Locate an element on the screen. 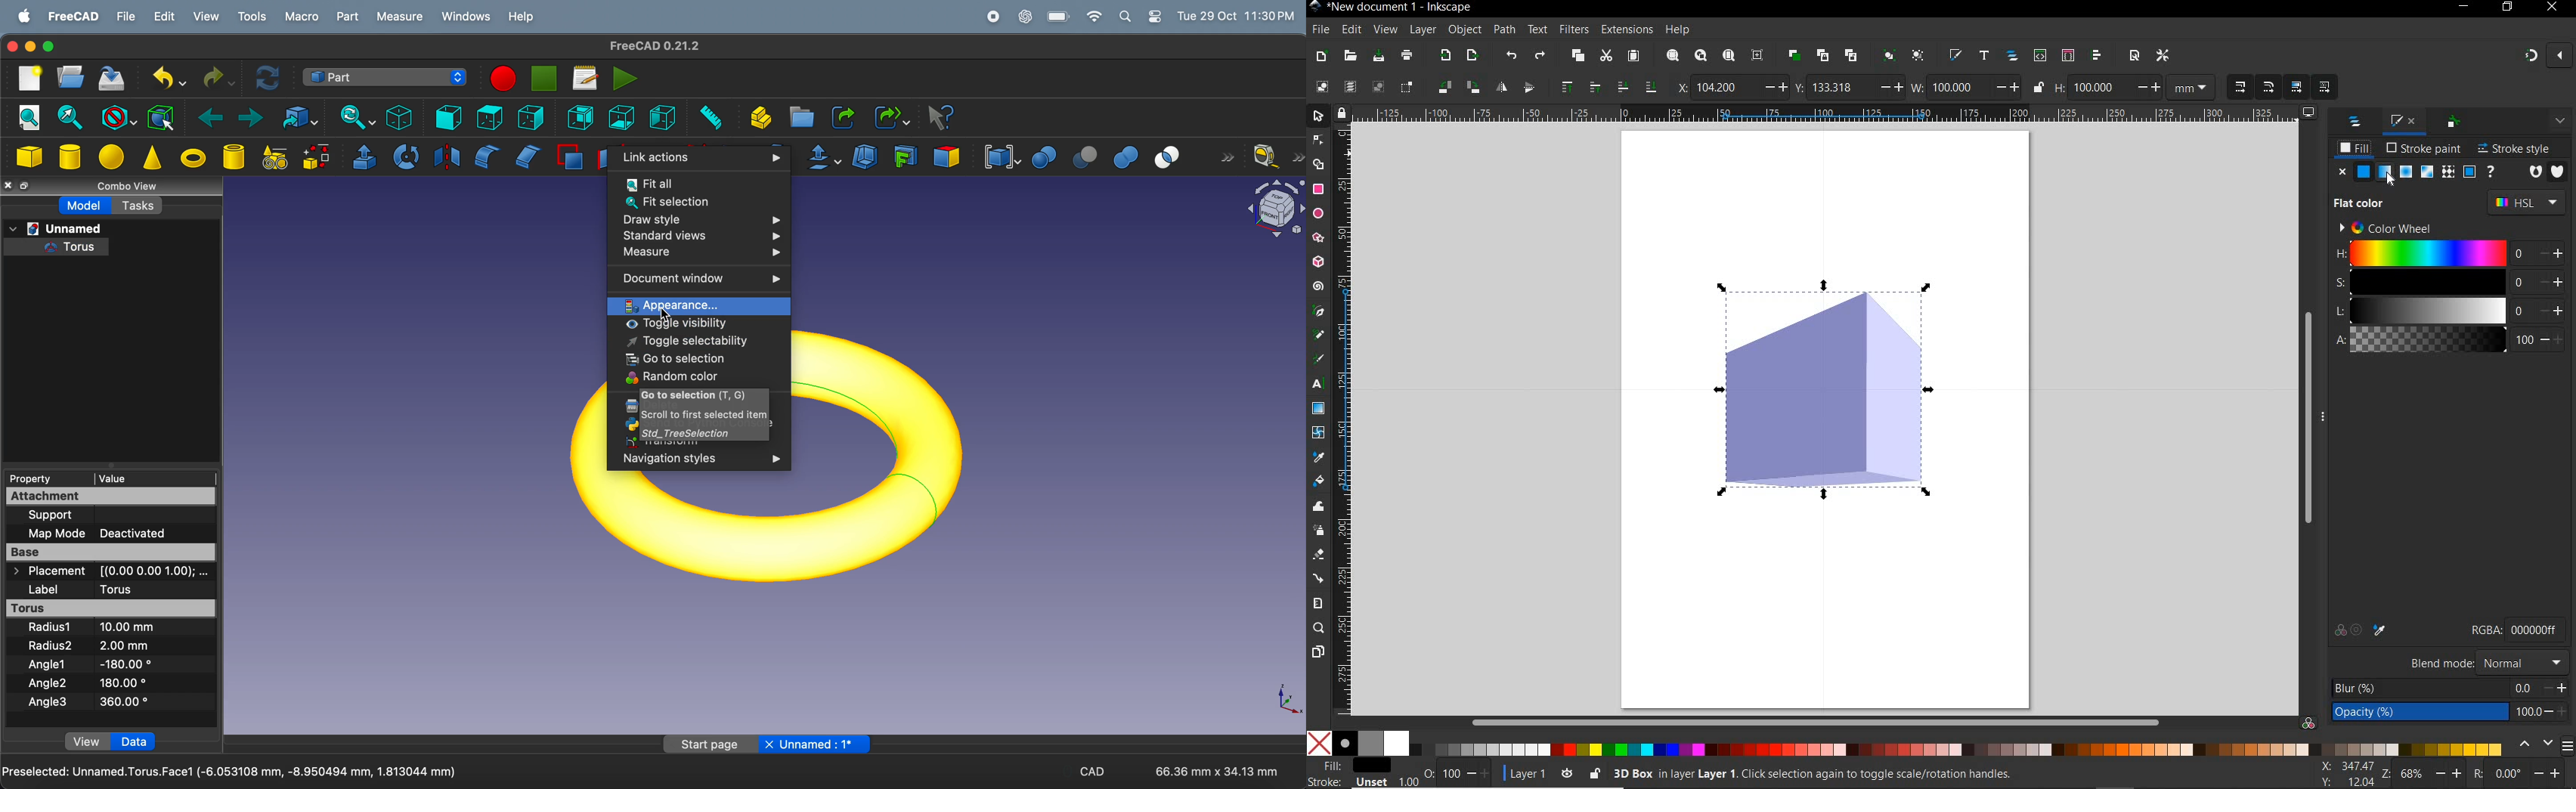  LOCK/UNLOCK is located at coordinates (1594, 773).